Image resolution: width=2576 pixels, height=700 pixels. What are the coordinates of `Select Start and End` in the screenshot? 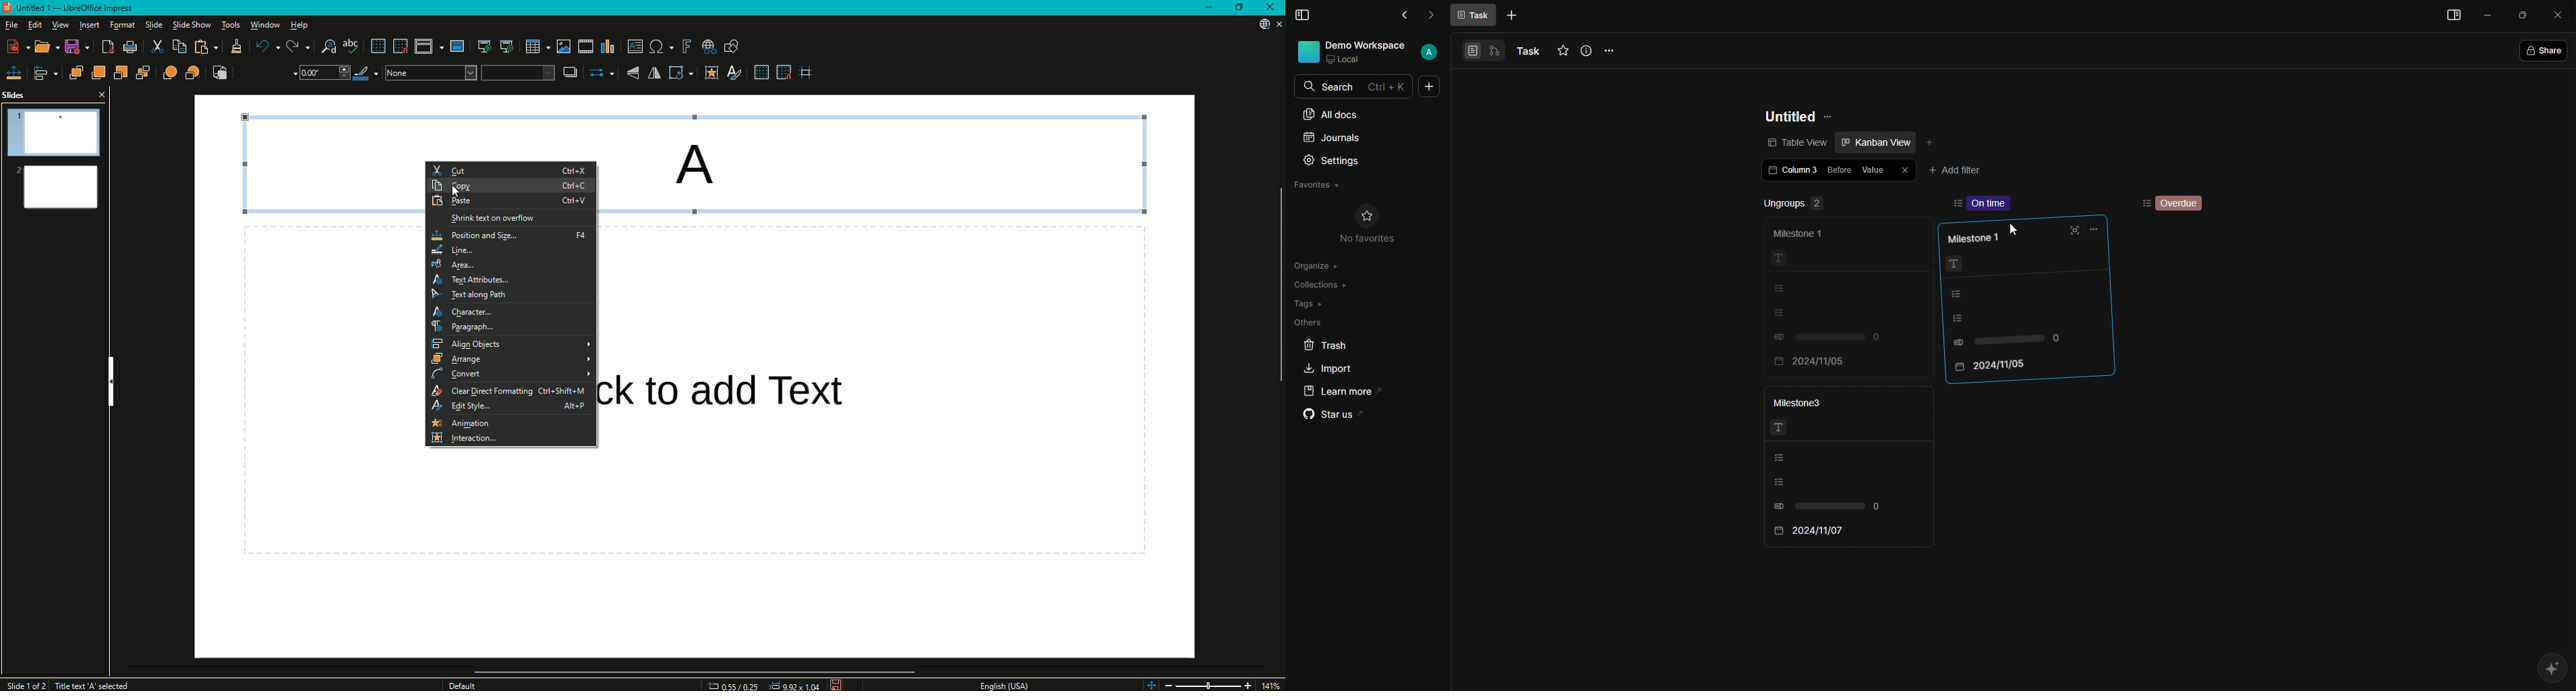 It's located at (602, 74).